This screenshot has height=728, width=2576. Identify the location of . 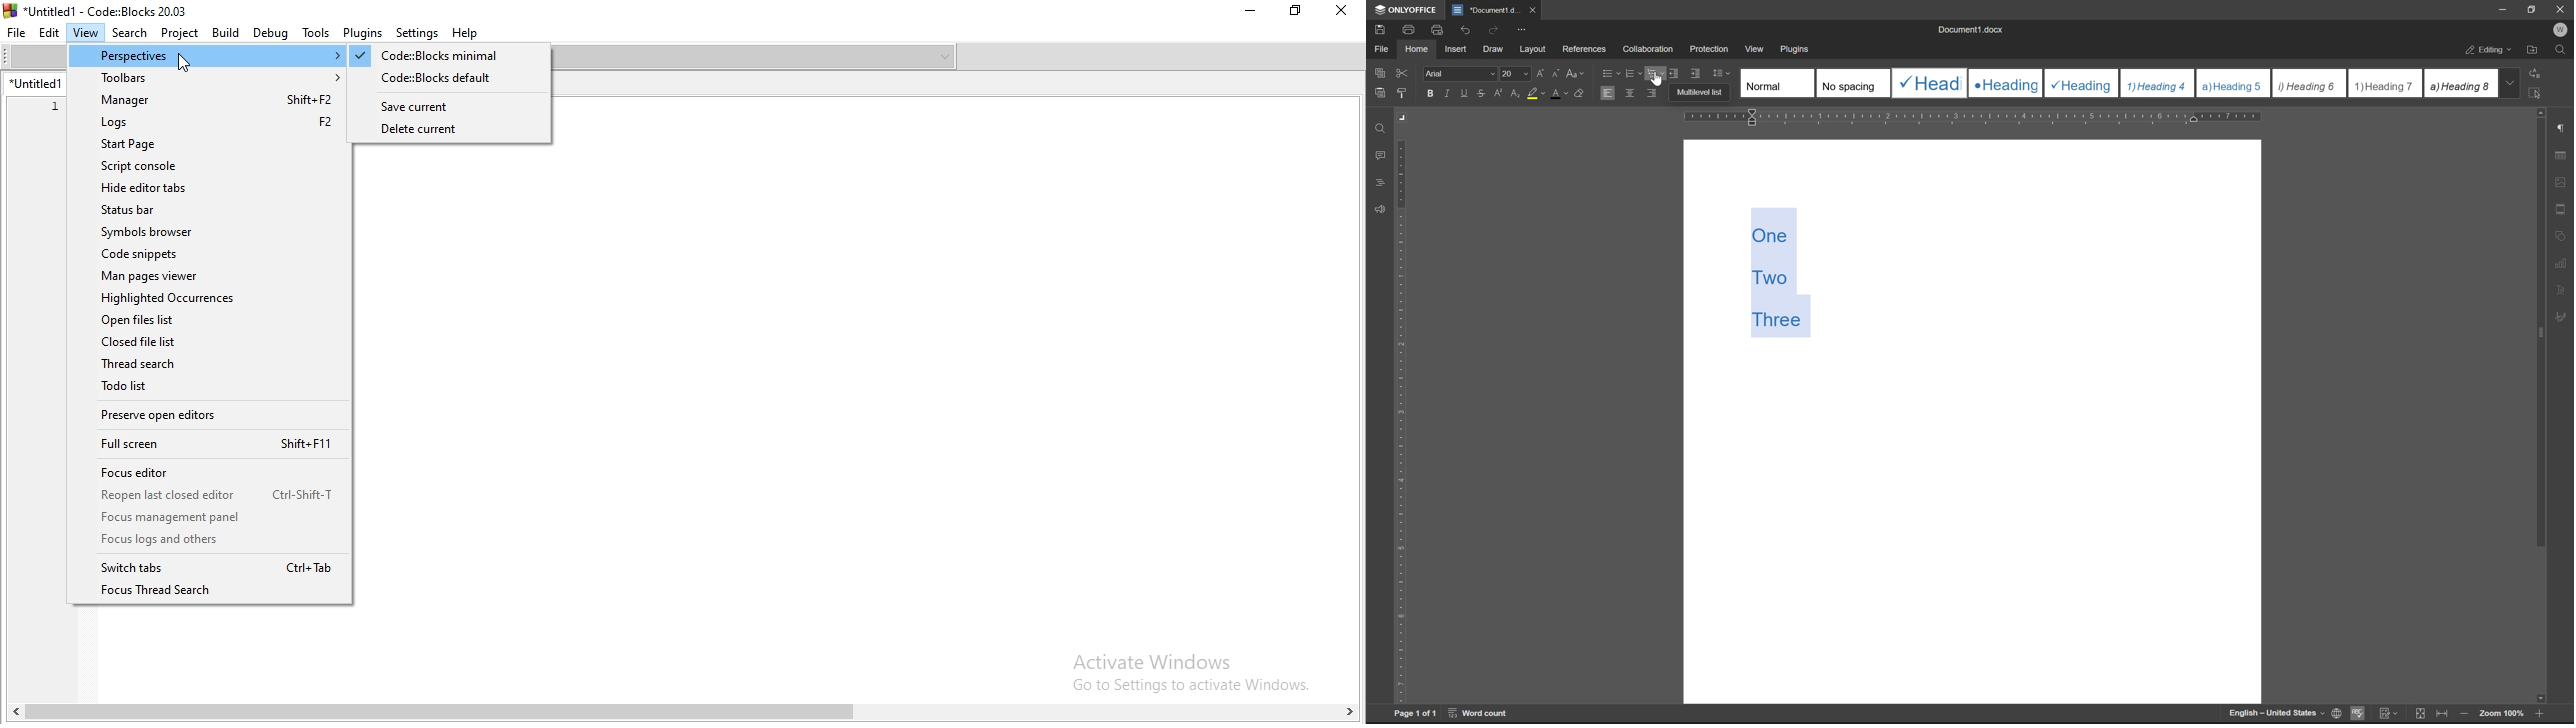
(1193, 675).